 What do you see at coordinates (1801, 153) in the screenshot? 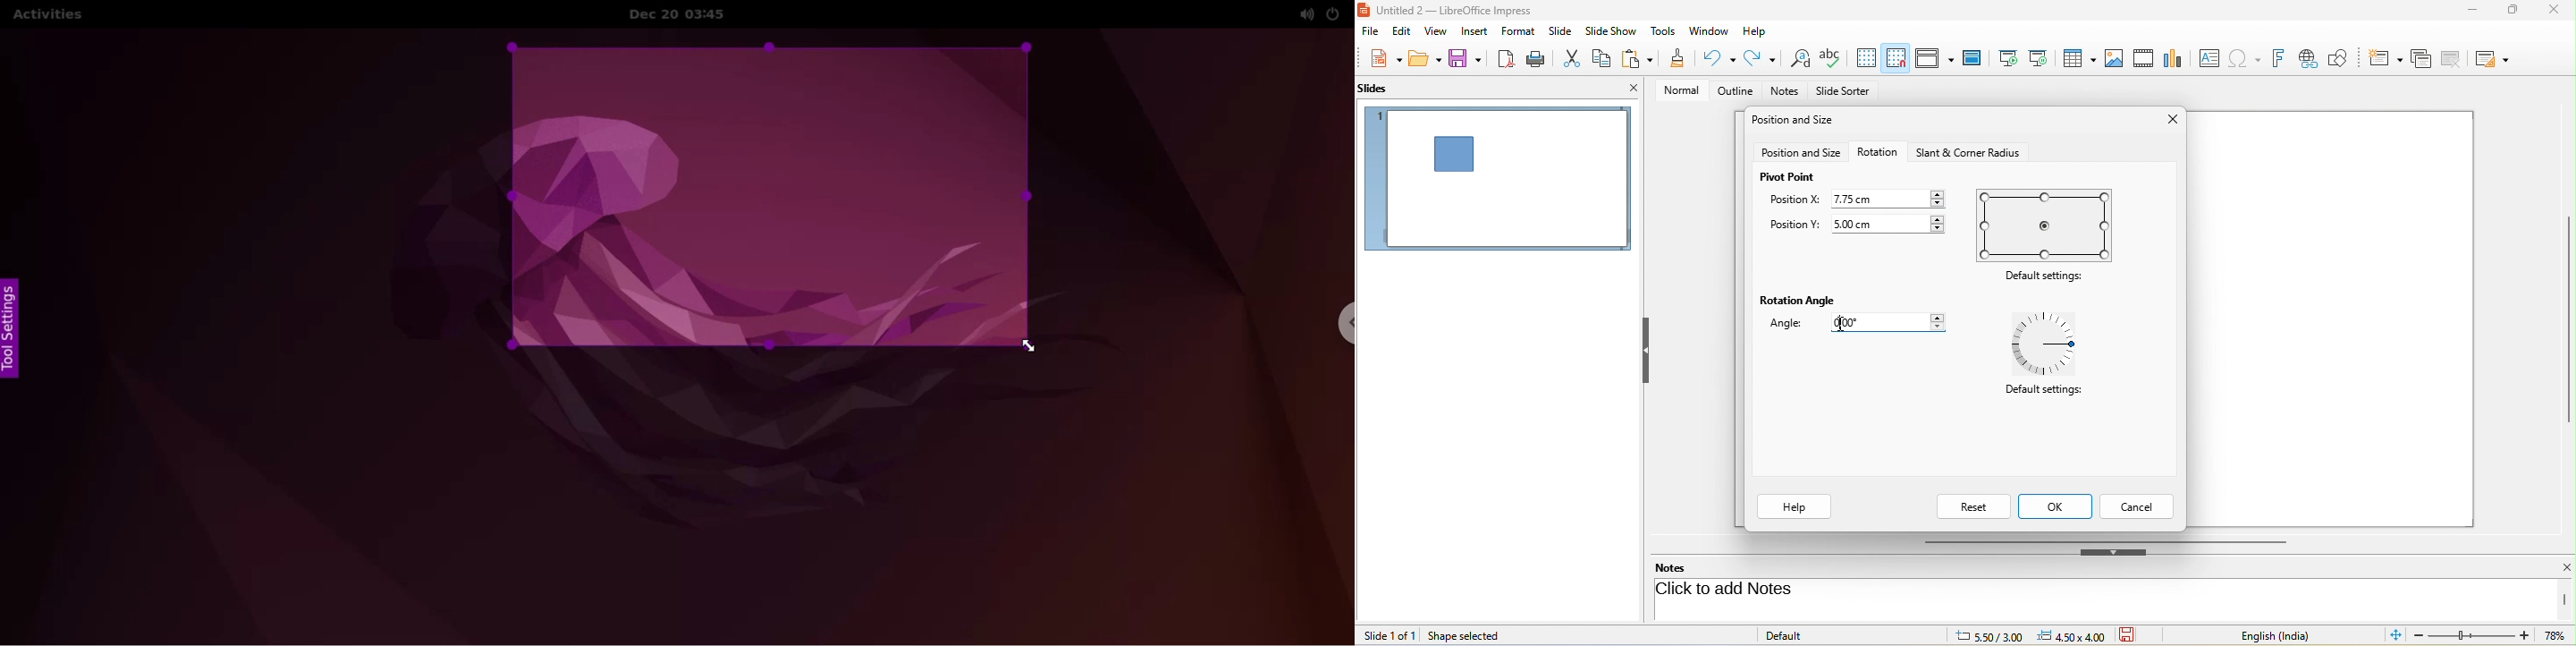
I see `position and size` at bounding box center [1801, 153].